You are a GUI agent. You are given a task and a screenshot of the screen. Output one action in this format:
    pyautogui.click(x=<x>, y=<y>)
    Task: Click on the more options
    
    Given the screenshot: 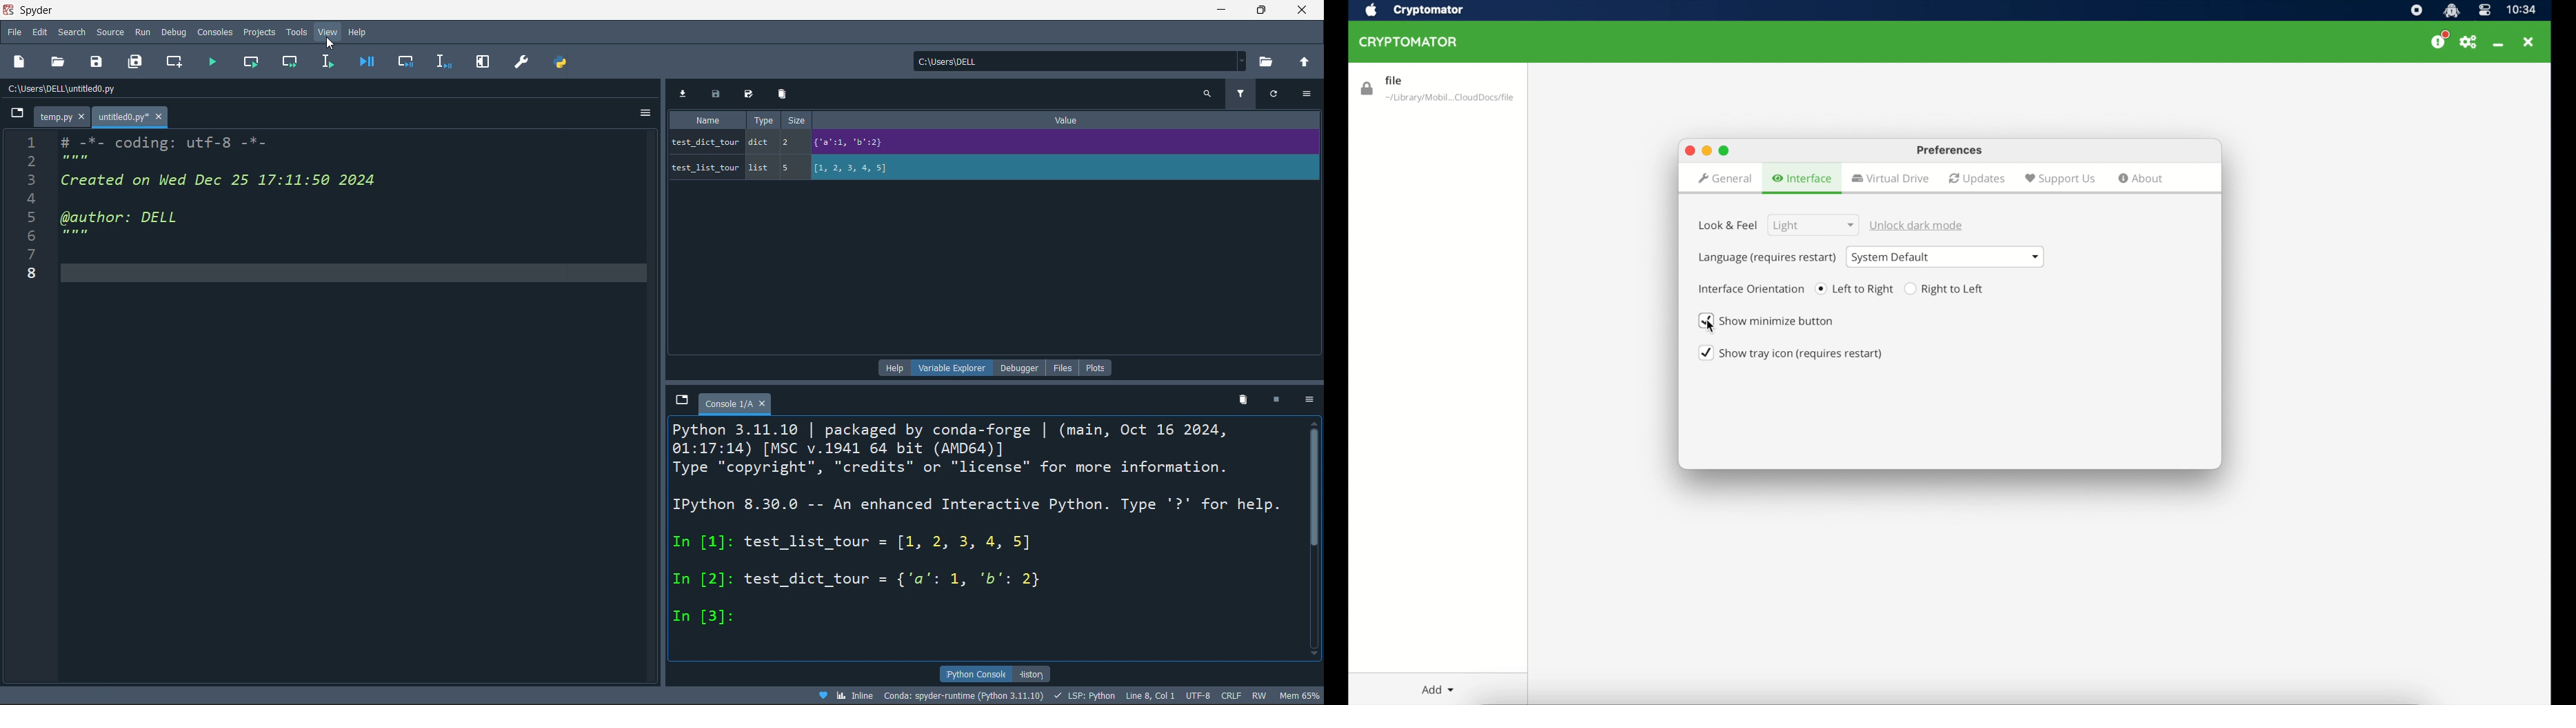 What is the action you would take?
    pyautogui.click(x=1306, y=95)
    